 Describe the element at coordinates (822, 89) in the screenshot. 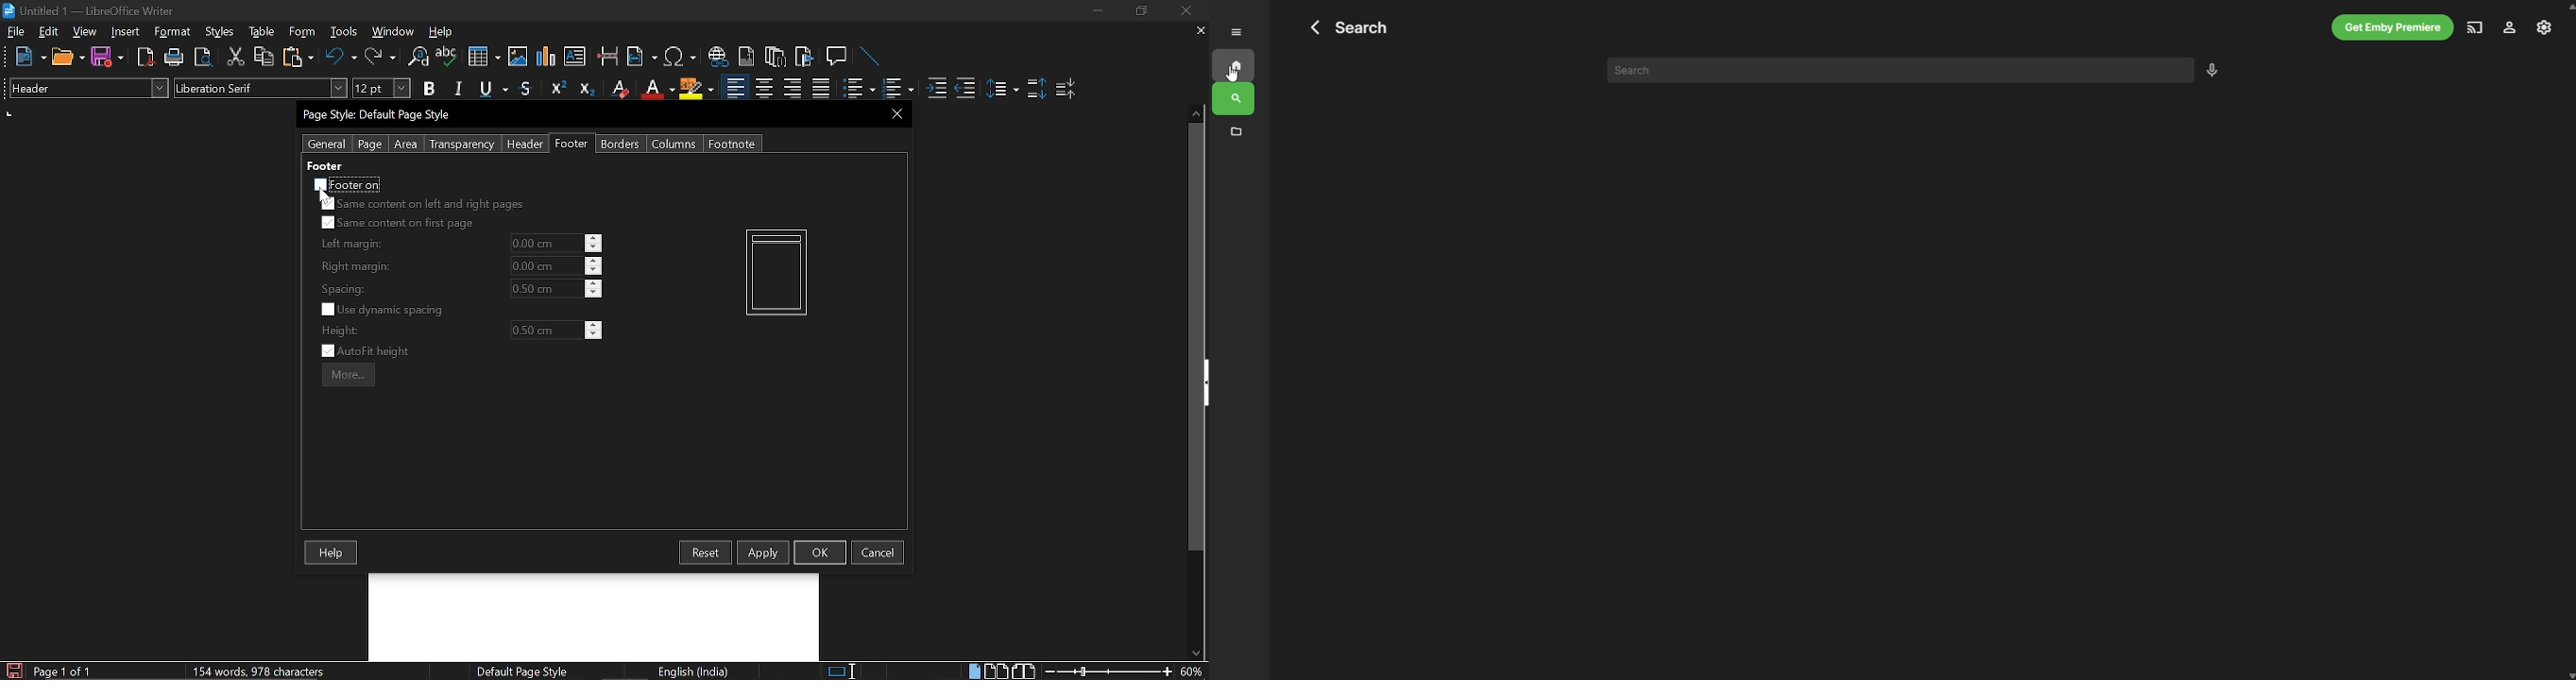

I see `Justified` at that location.